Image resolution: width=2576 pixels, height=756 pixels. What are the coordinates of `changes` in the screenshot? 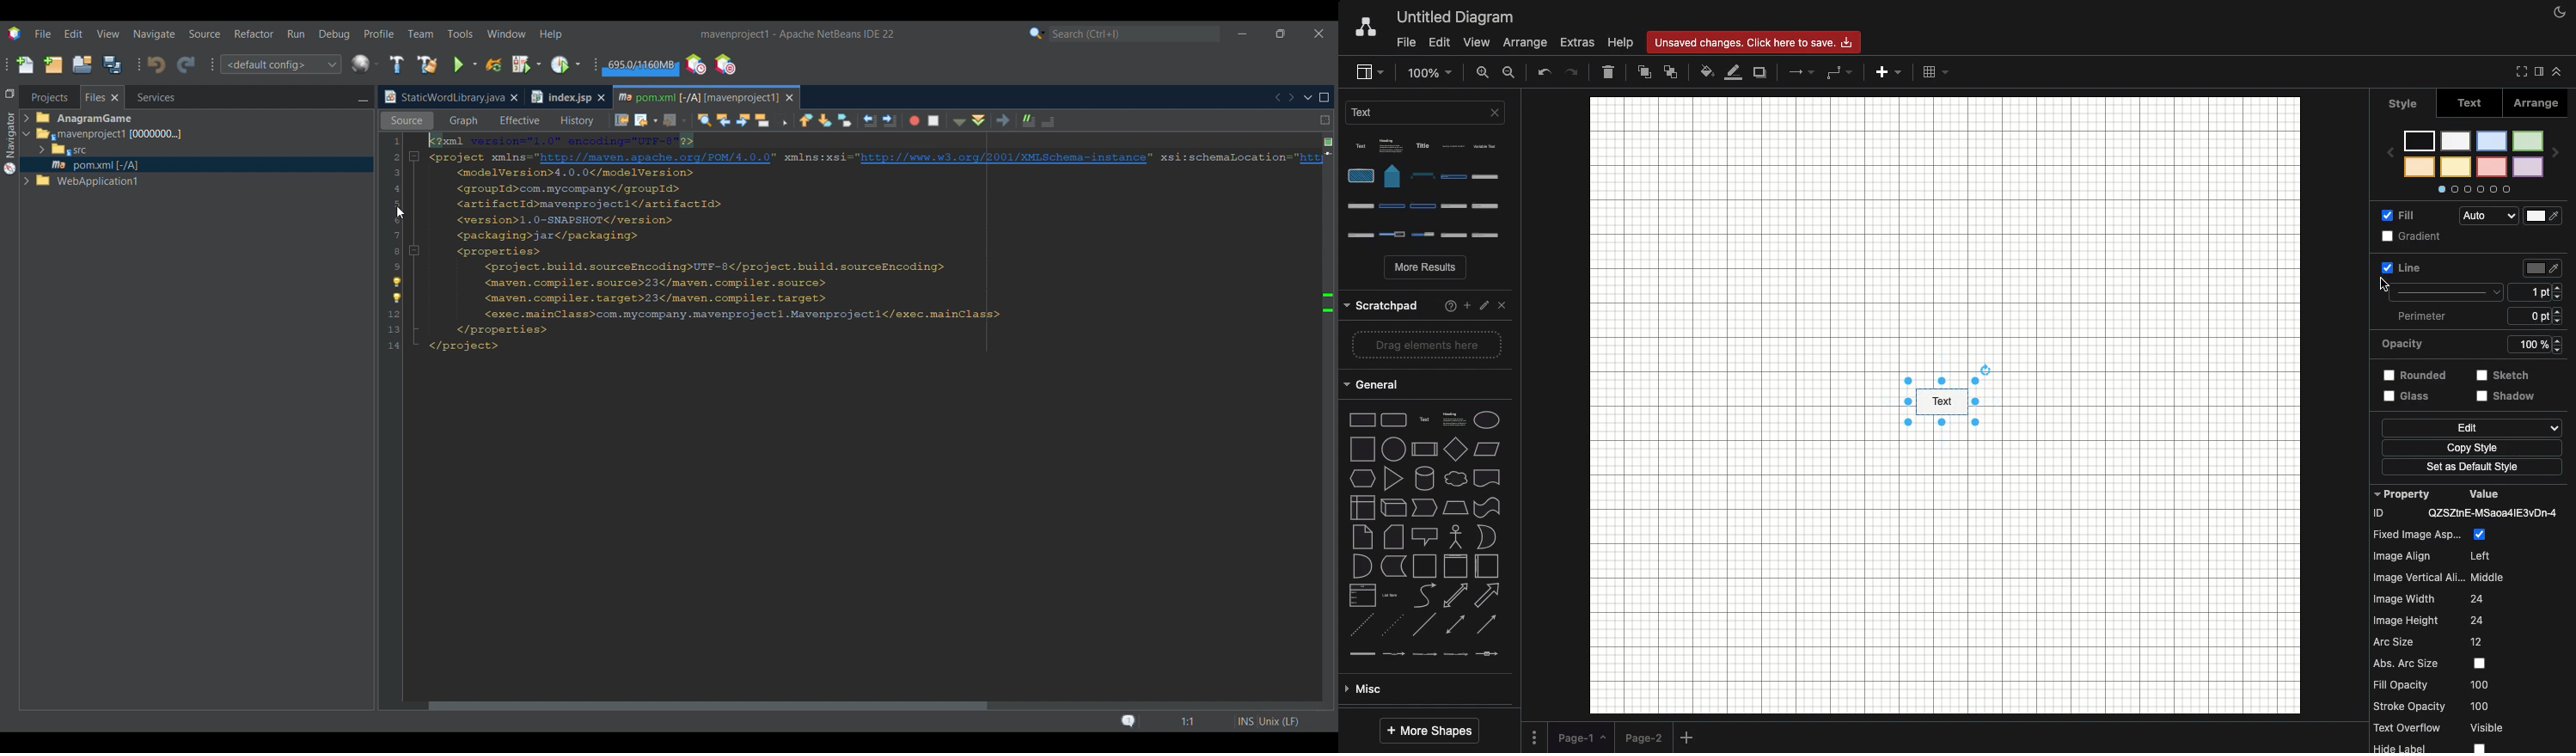 It's located at (1759, 41).